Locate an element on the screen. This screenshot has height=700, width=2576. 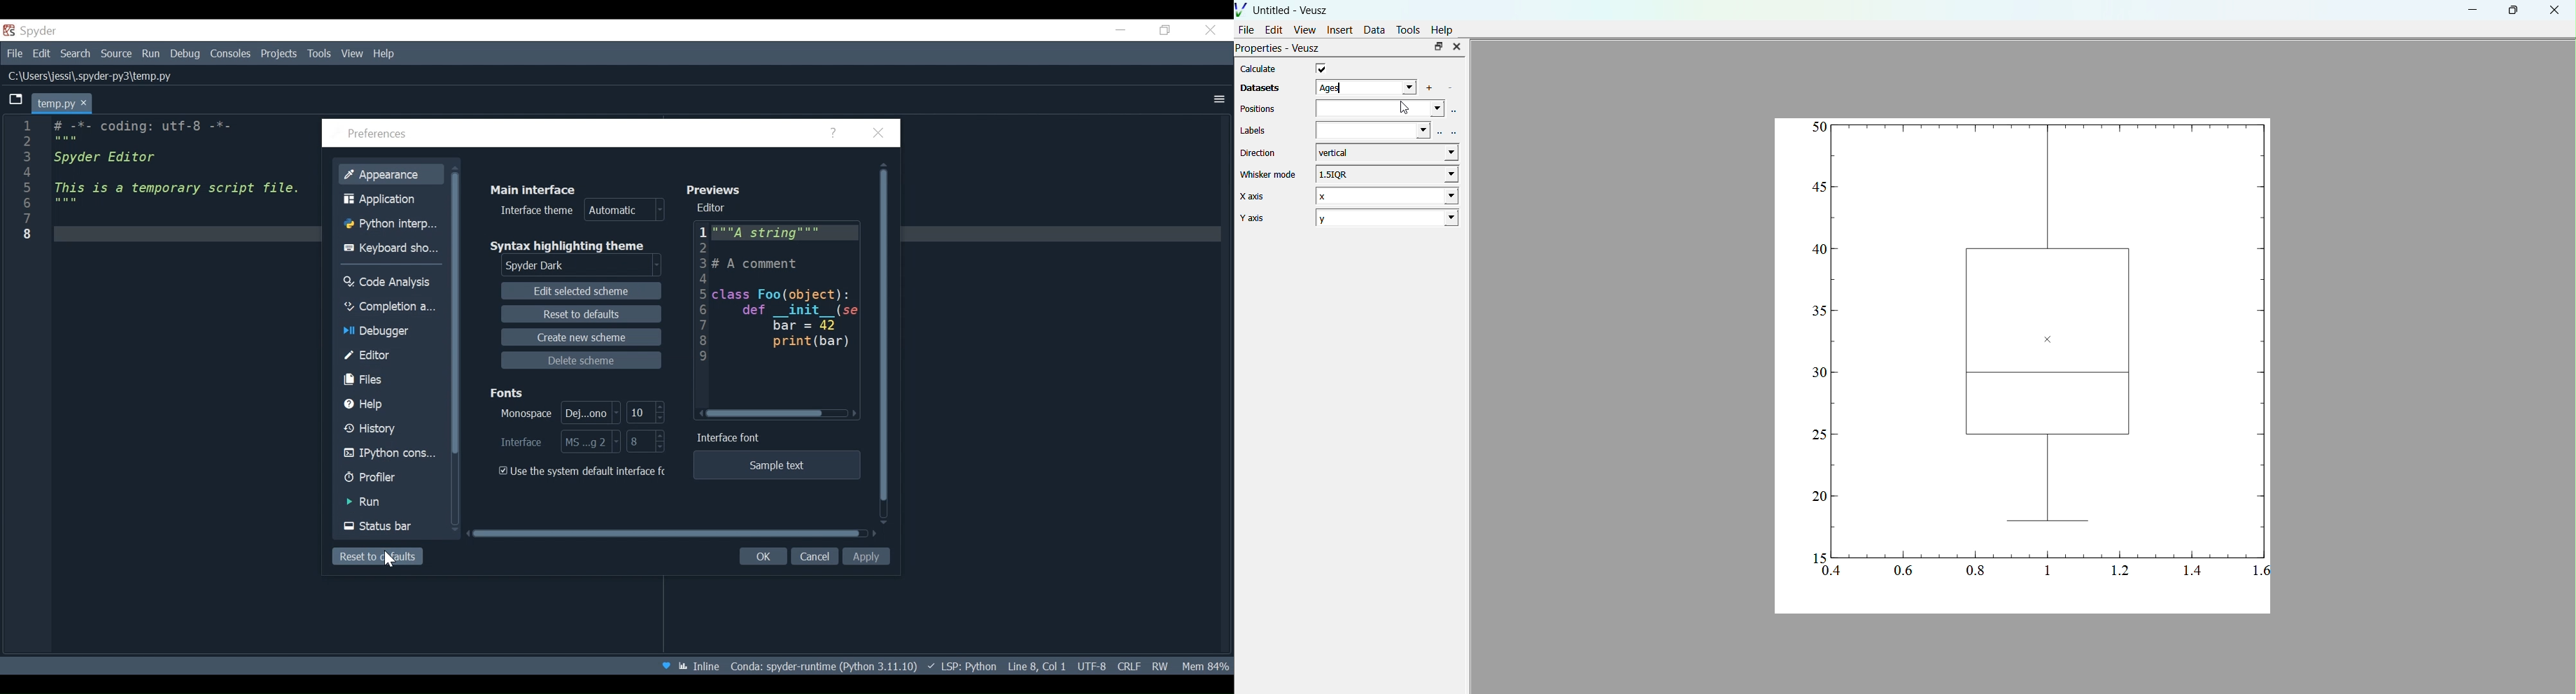
File EQL Stat is located at coordinates (1129, 665).